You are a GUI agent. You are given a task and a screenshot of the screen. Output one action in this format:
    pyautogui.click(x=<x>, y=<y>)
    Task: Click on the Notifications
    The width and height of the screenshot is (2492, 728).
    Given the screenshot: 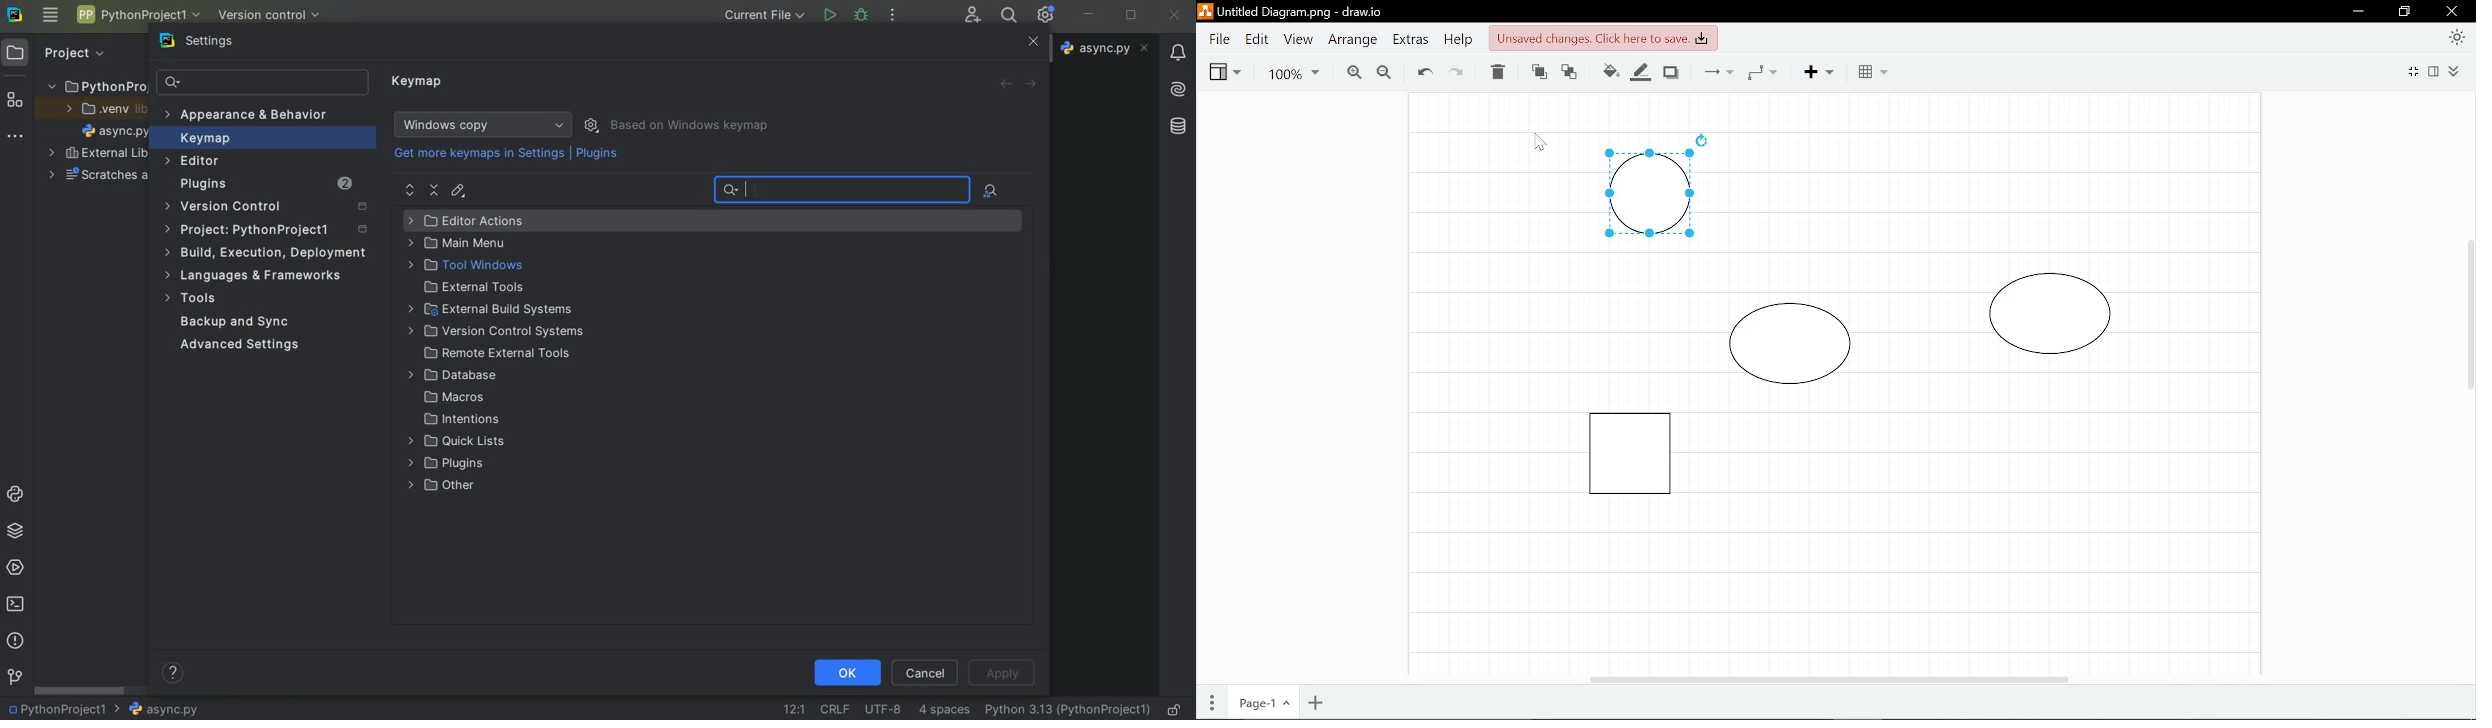 What is the action you would take?
    pyautogui.click(x=1177, y=48)
    